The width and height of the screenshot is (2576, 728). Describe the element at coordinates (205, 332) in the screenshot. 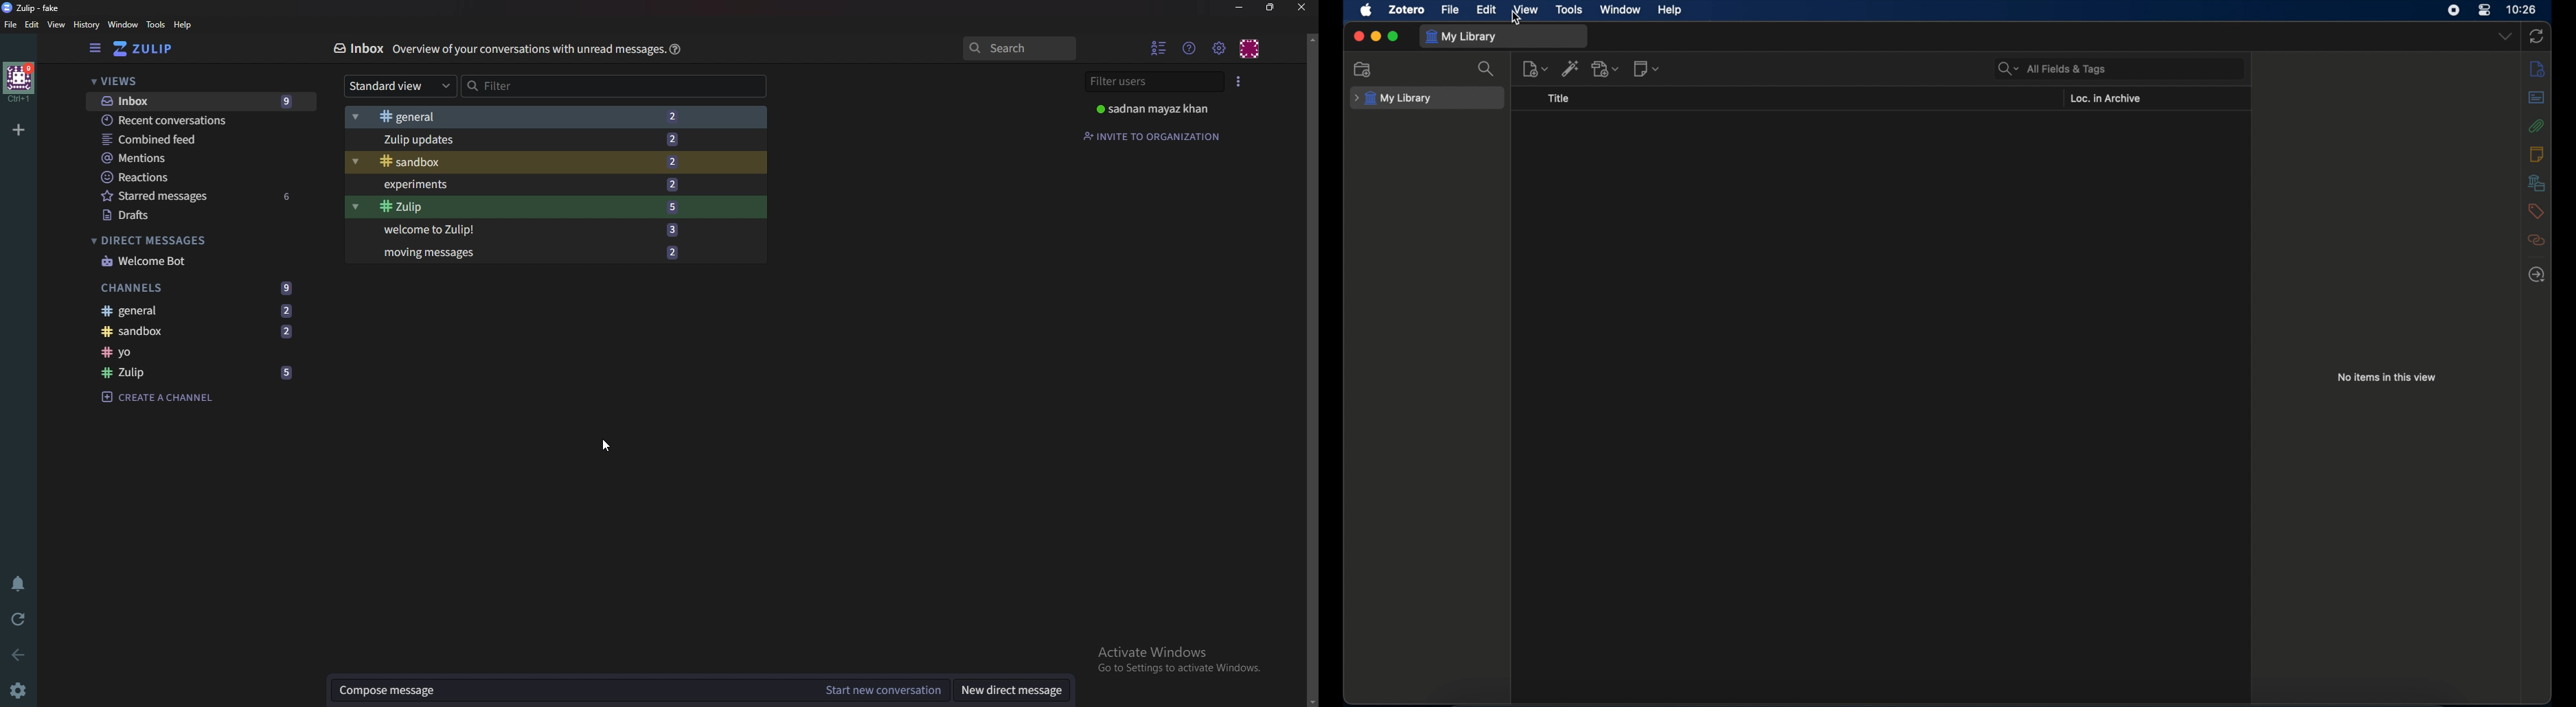

I see `Sandbox` at that location.